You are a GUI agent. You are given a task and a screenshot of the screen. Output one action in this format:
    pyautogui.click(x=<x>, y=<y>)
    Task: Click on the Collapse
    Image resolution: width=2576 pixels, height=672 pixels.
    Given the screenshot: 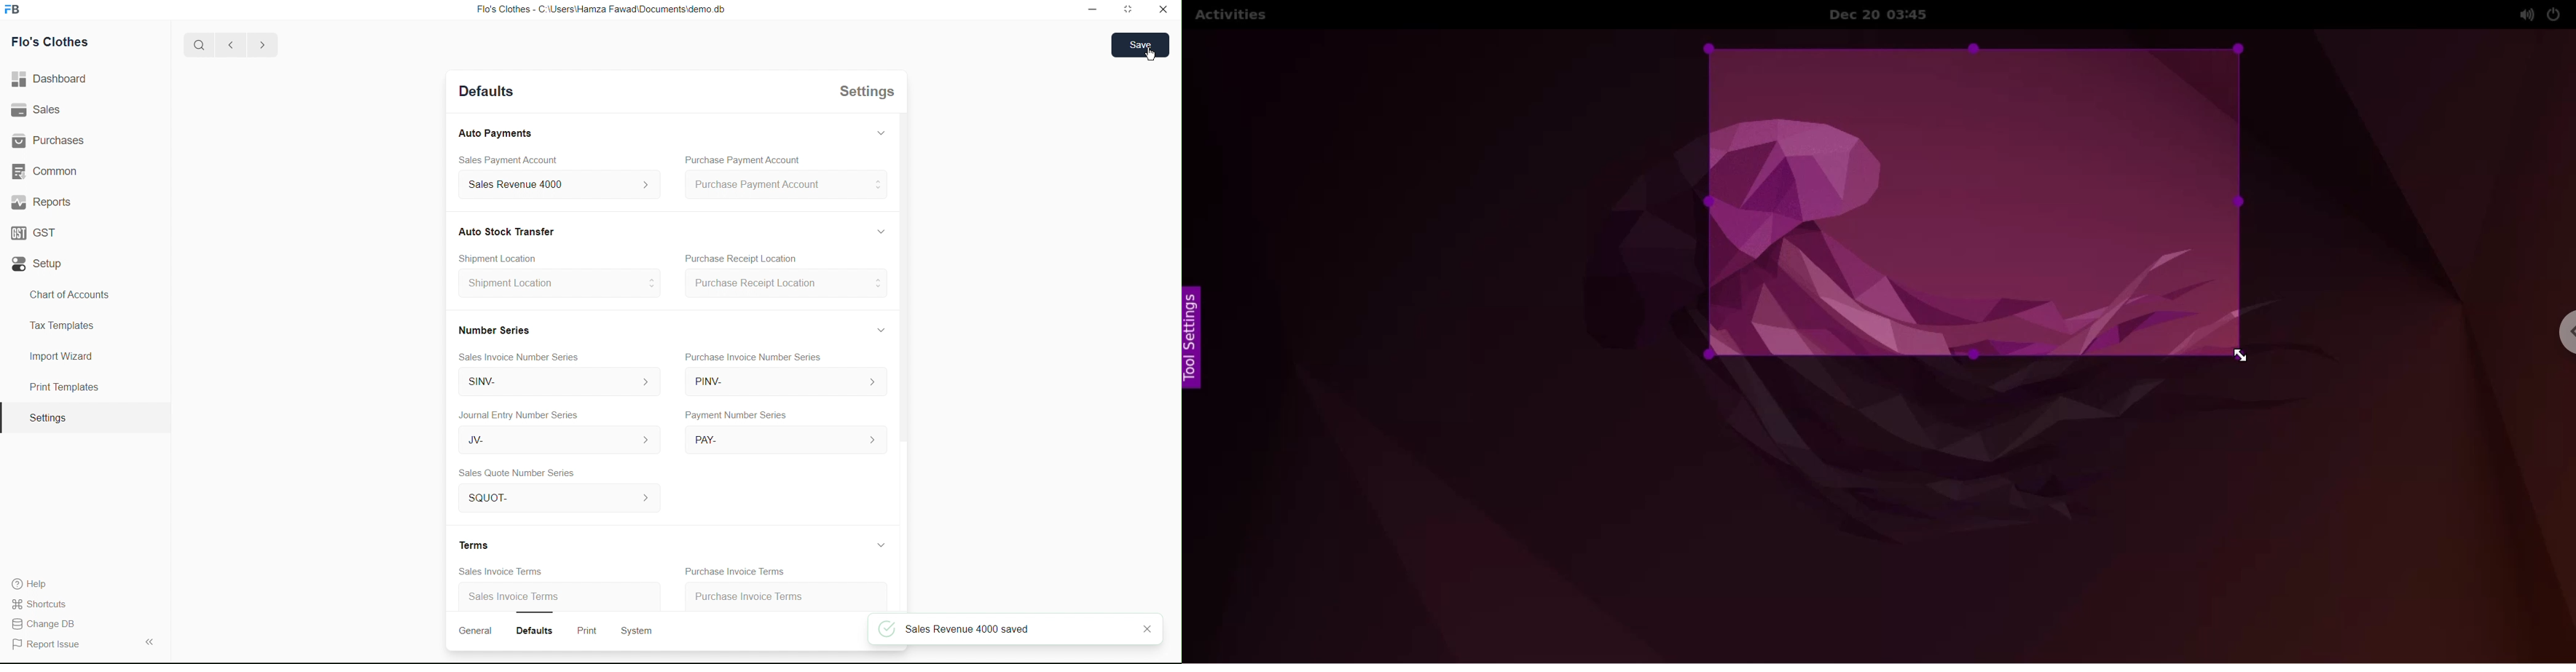 What is the action you would take?
    pyautogui.click(x=149, y=641)
    